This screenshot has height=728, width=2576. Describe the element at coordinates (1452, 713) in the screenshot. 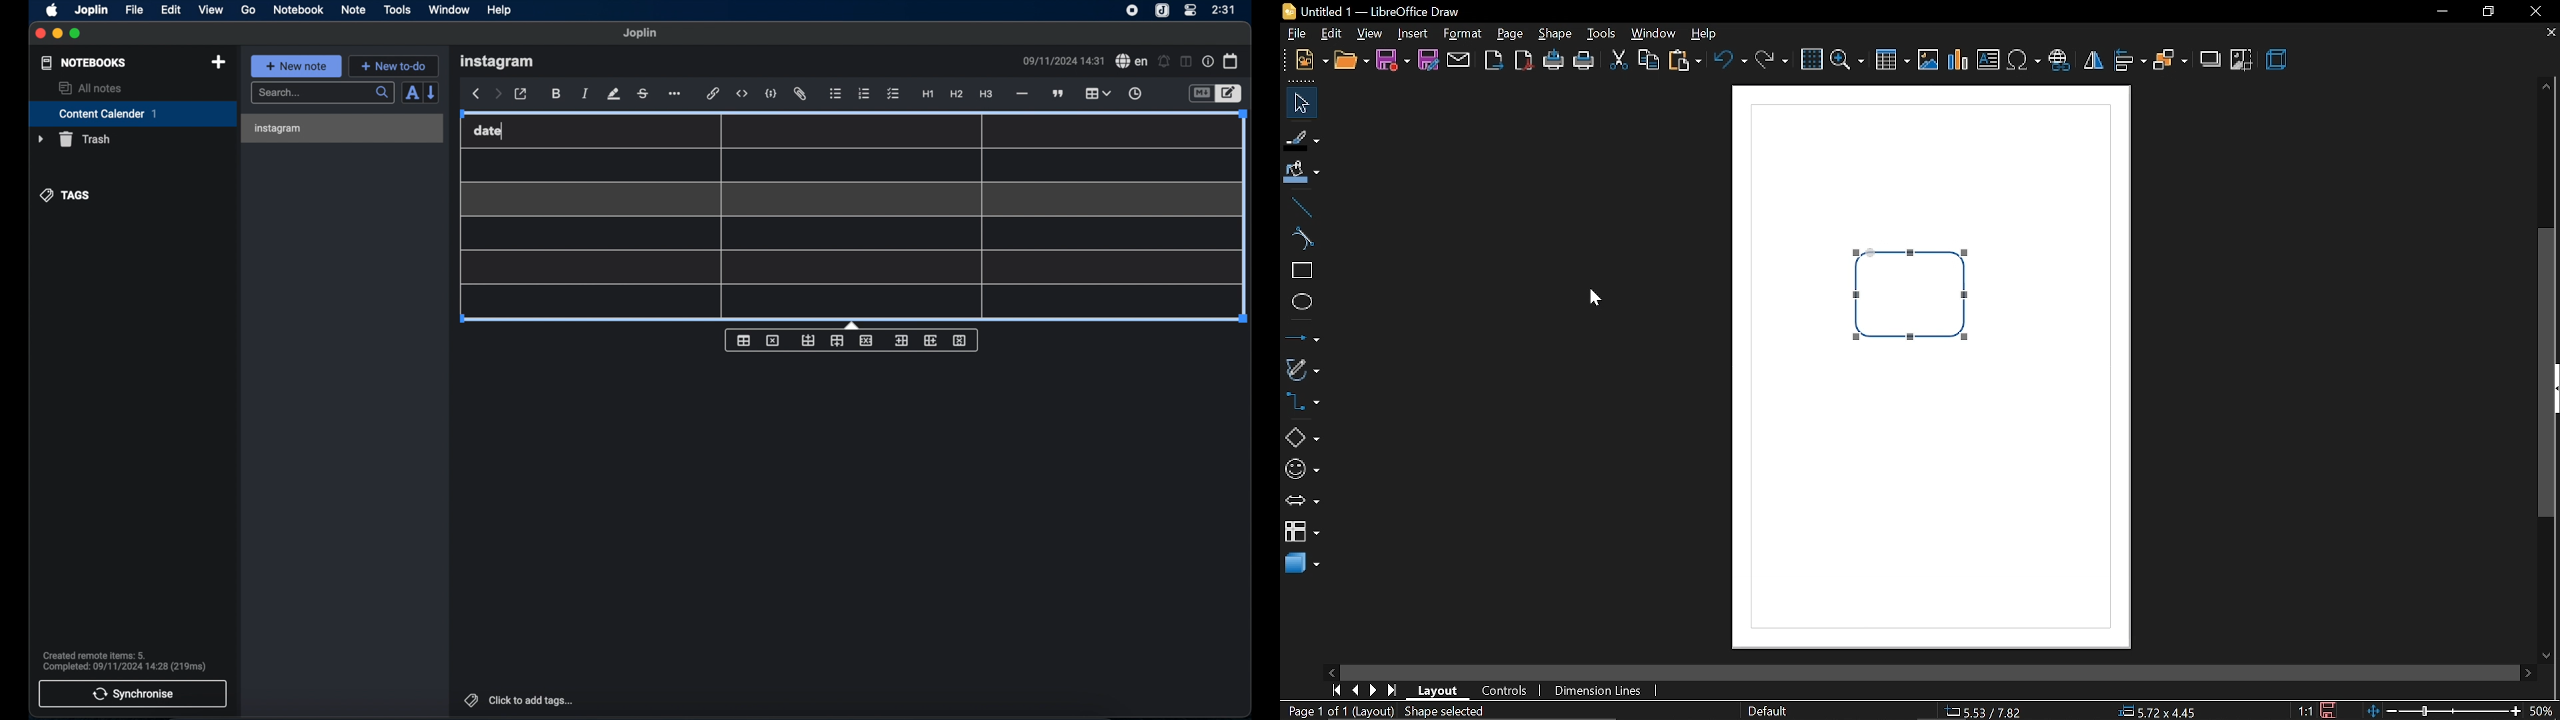

I see `selection ` at that location.